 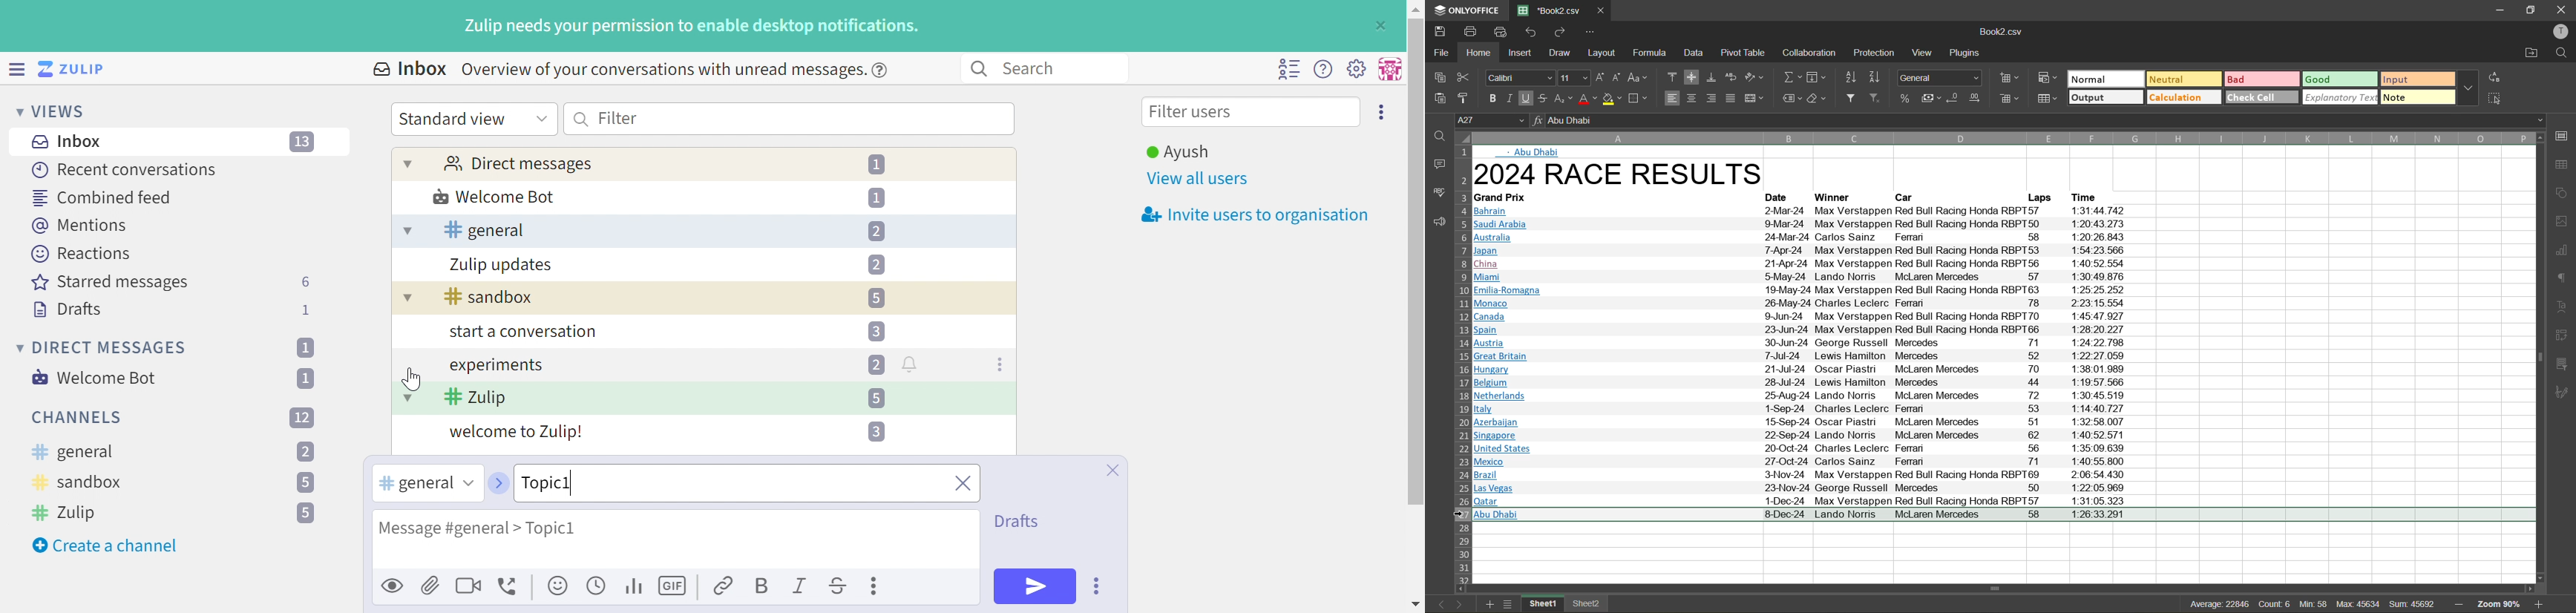 What do you see at coordinates (517, 165) in the screenshot?
I see `Direct messages` at bounding box center [517, 165].